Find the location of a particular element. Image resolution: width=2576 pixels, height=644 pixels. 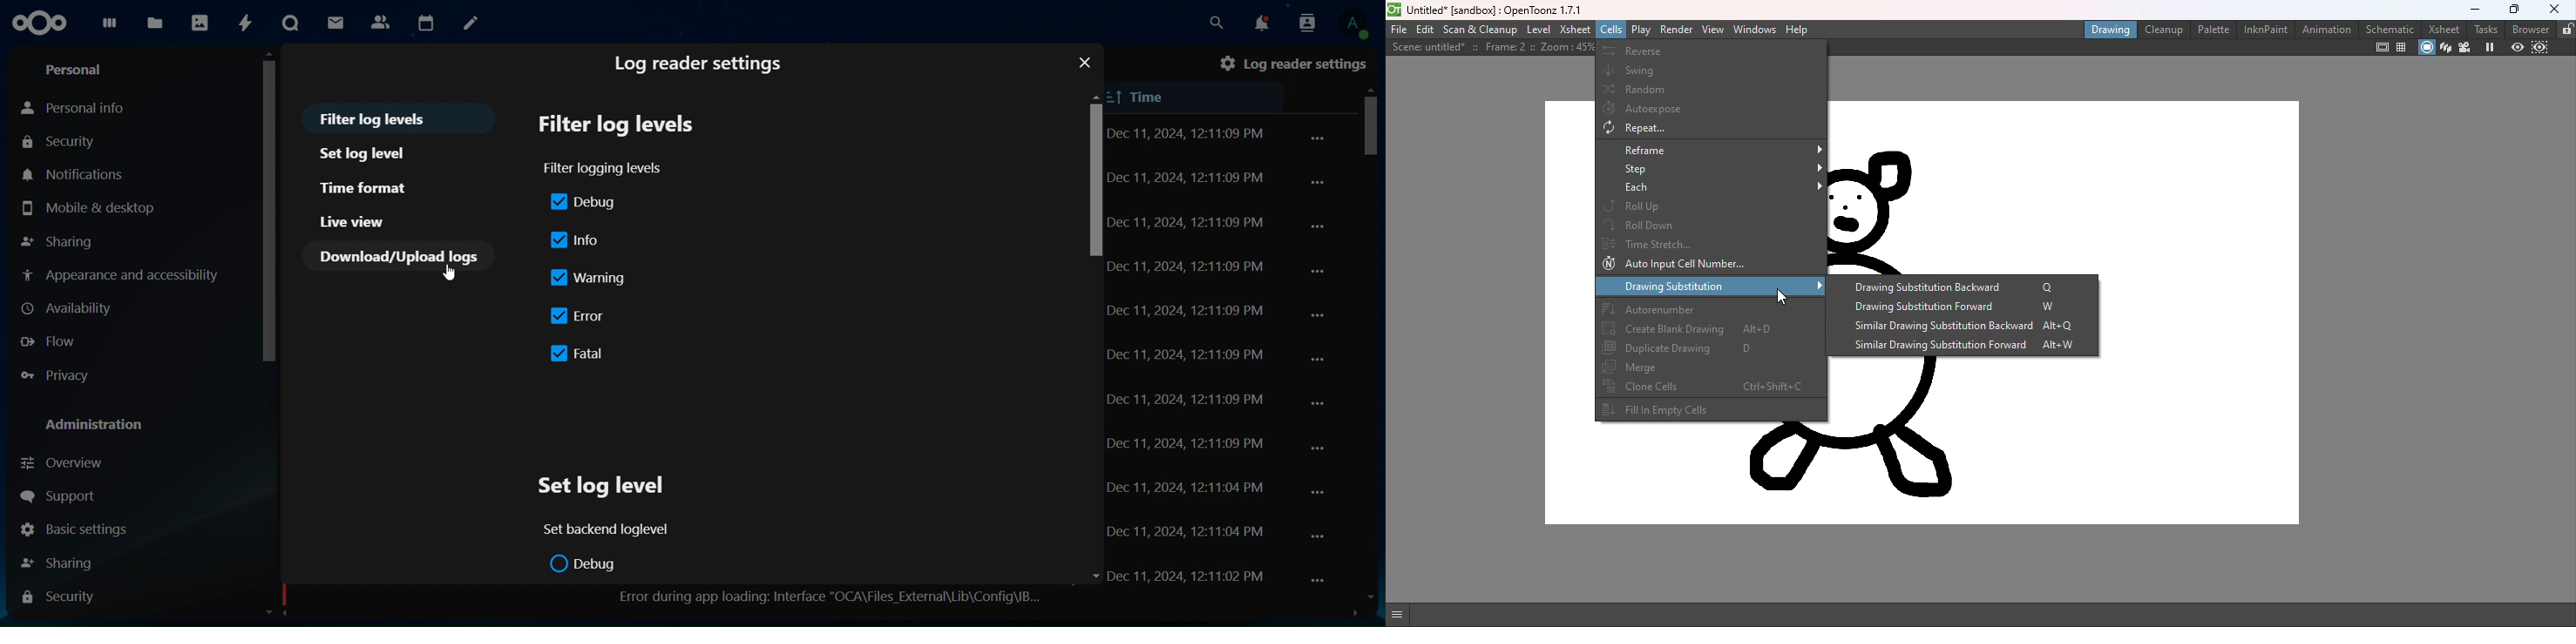

Clone cells is located at coordinates (1710, 386).